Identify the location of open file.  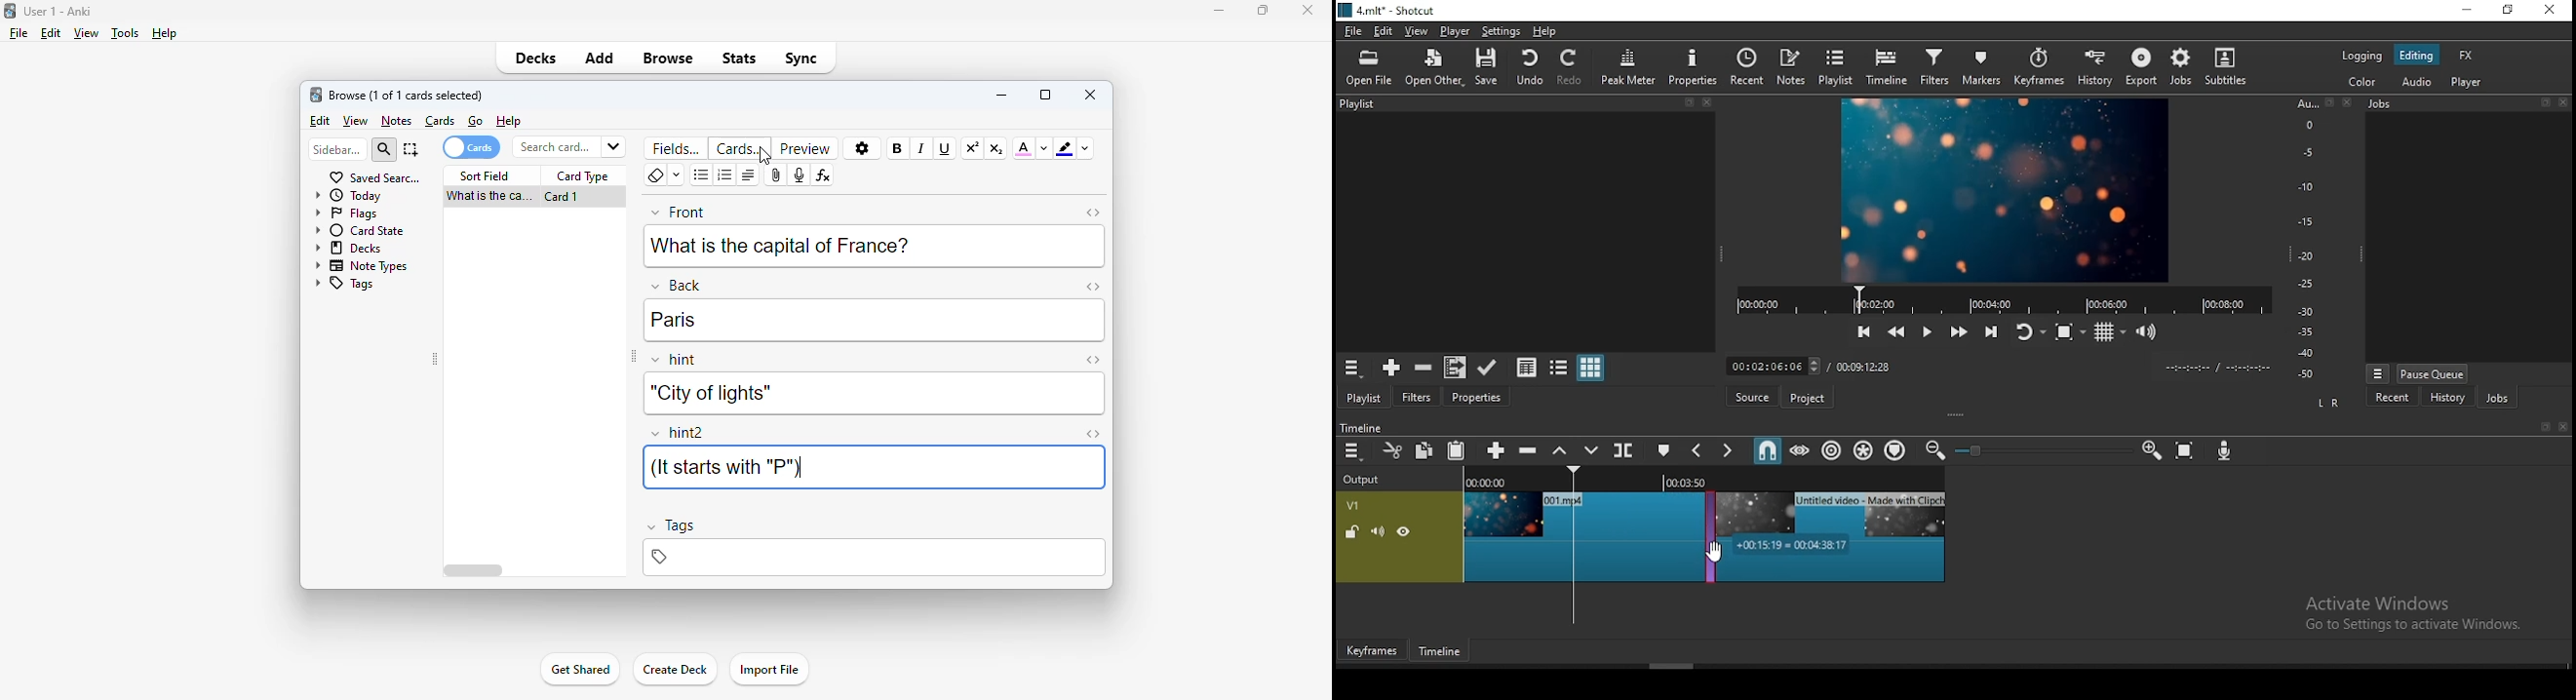
(1368, 68).